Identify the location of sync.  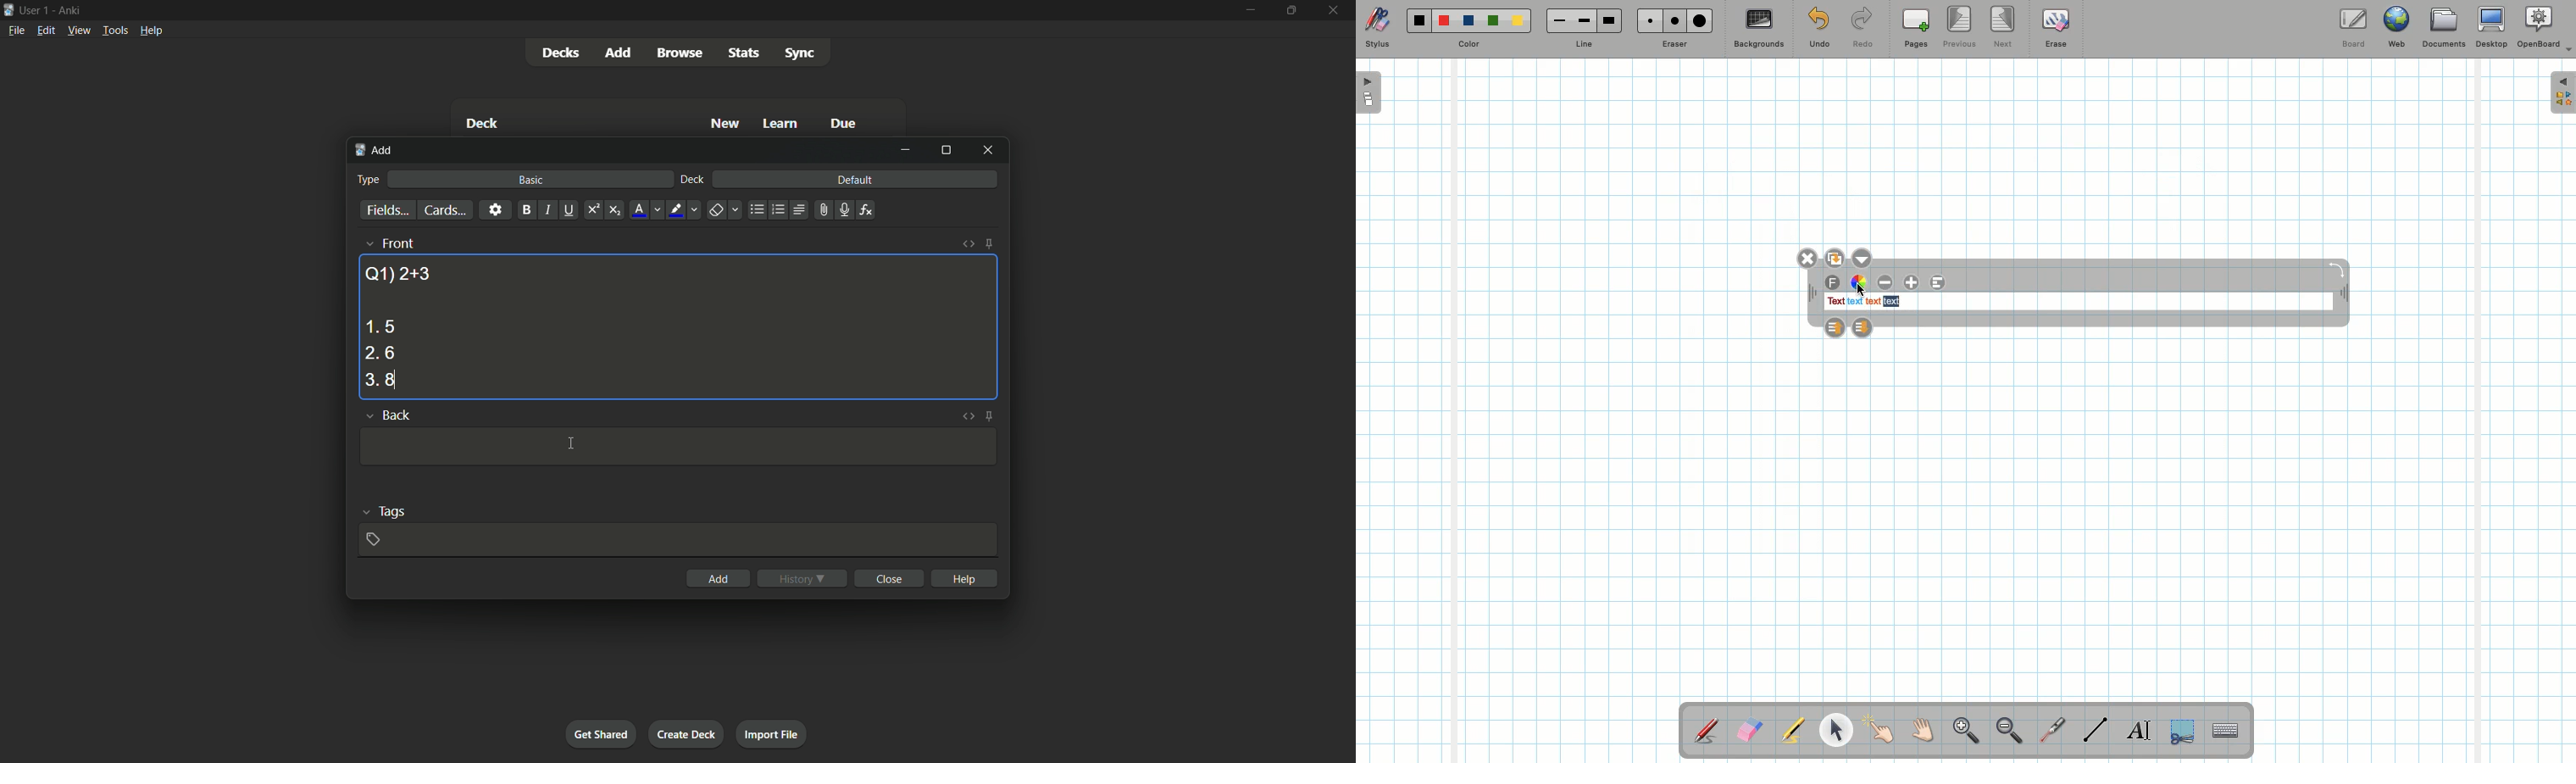
(800, 54).